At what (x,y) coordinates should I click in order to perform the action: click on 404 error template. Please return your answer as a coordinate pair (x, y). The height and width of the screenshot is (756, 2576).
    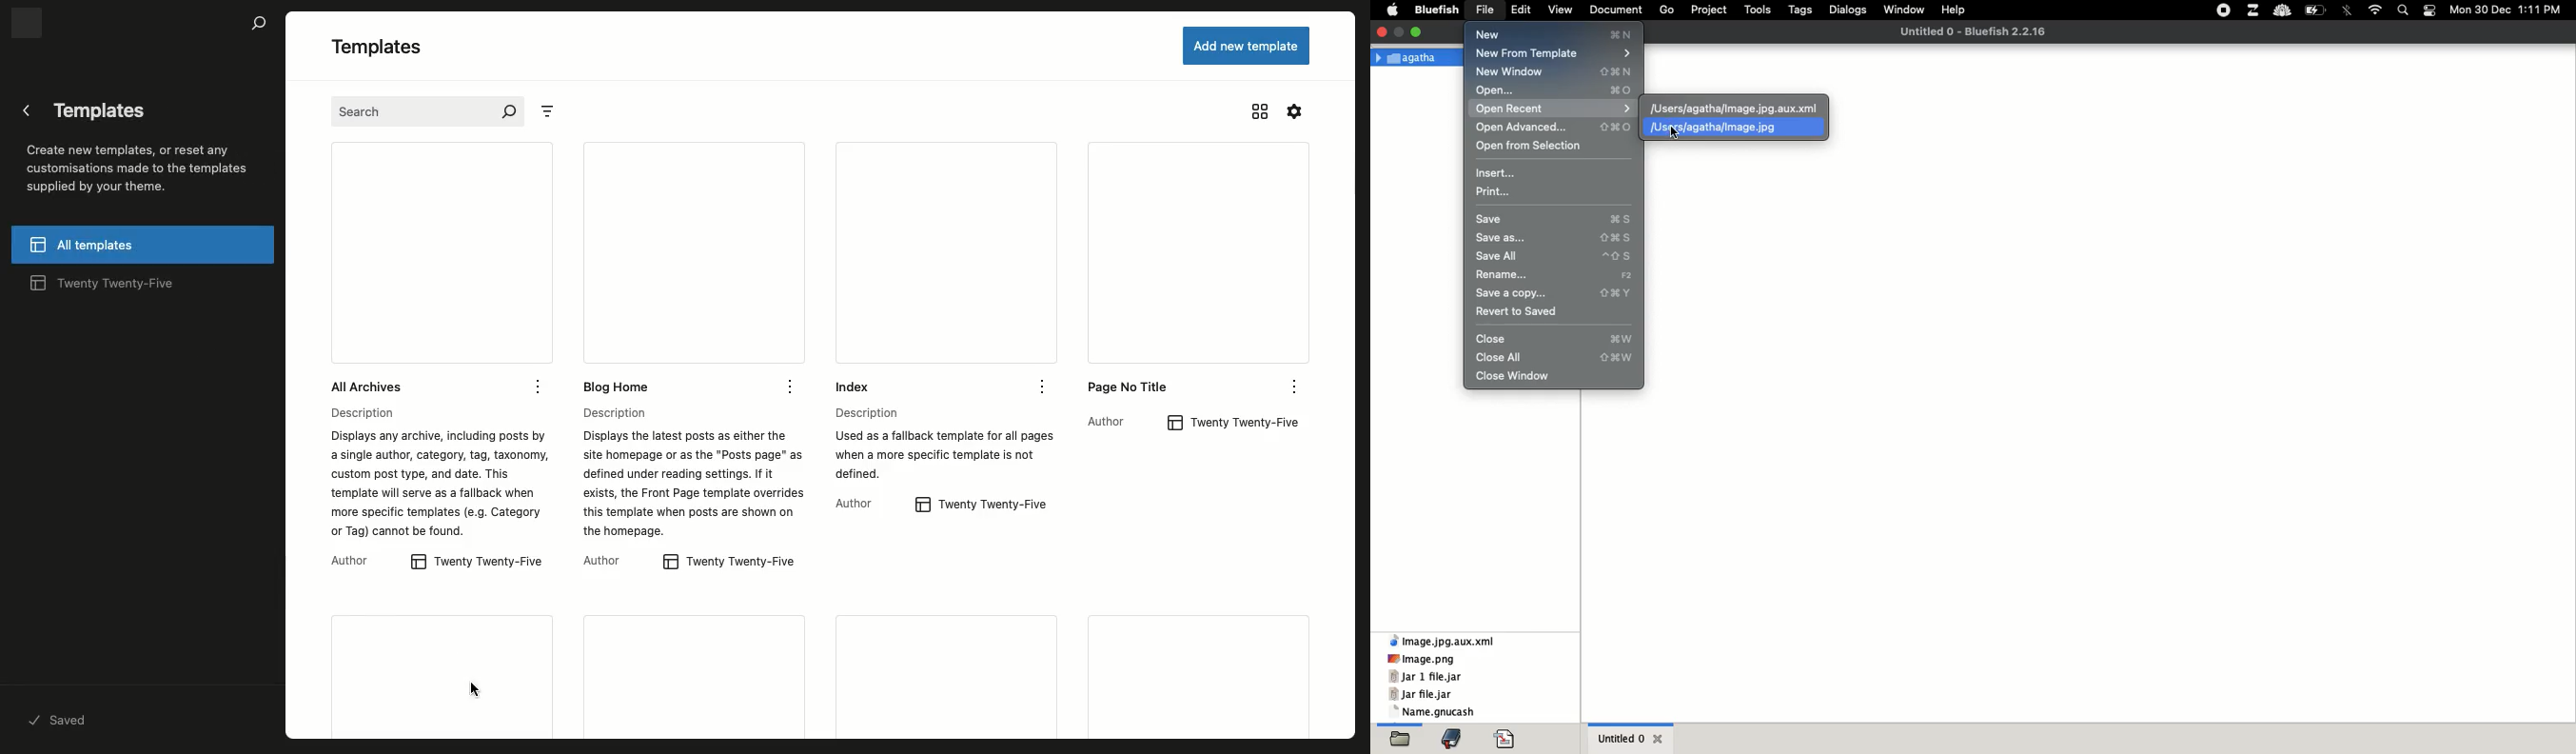
    Looking at the image, I should click on (440, 678).